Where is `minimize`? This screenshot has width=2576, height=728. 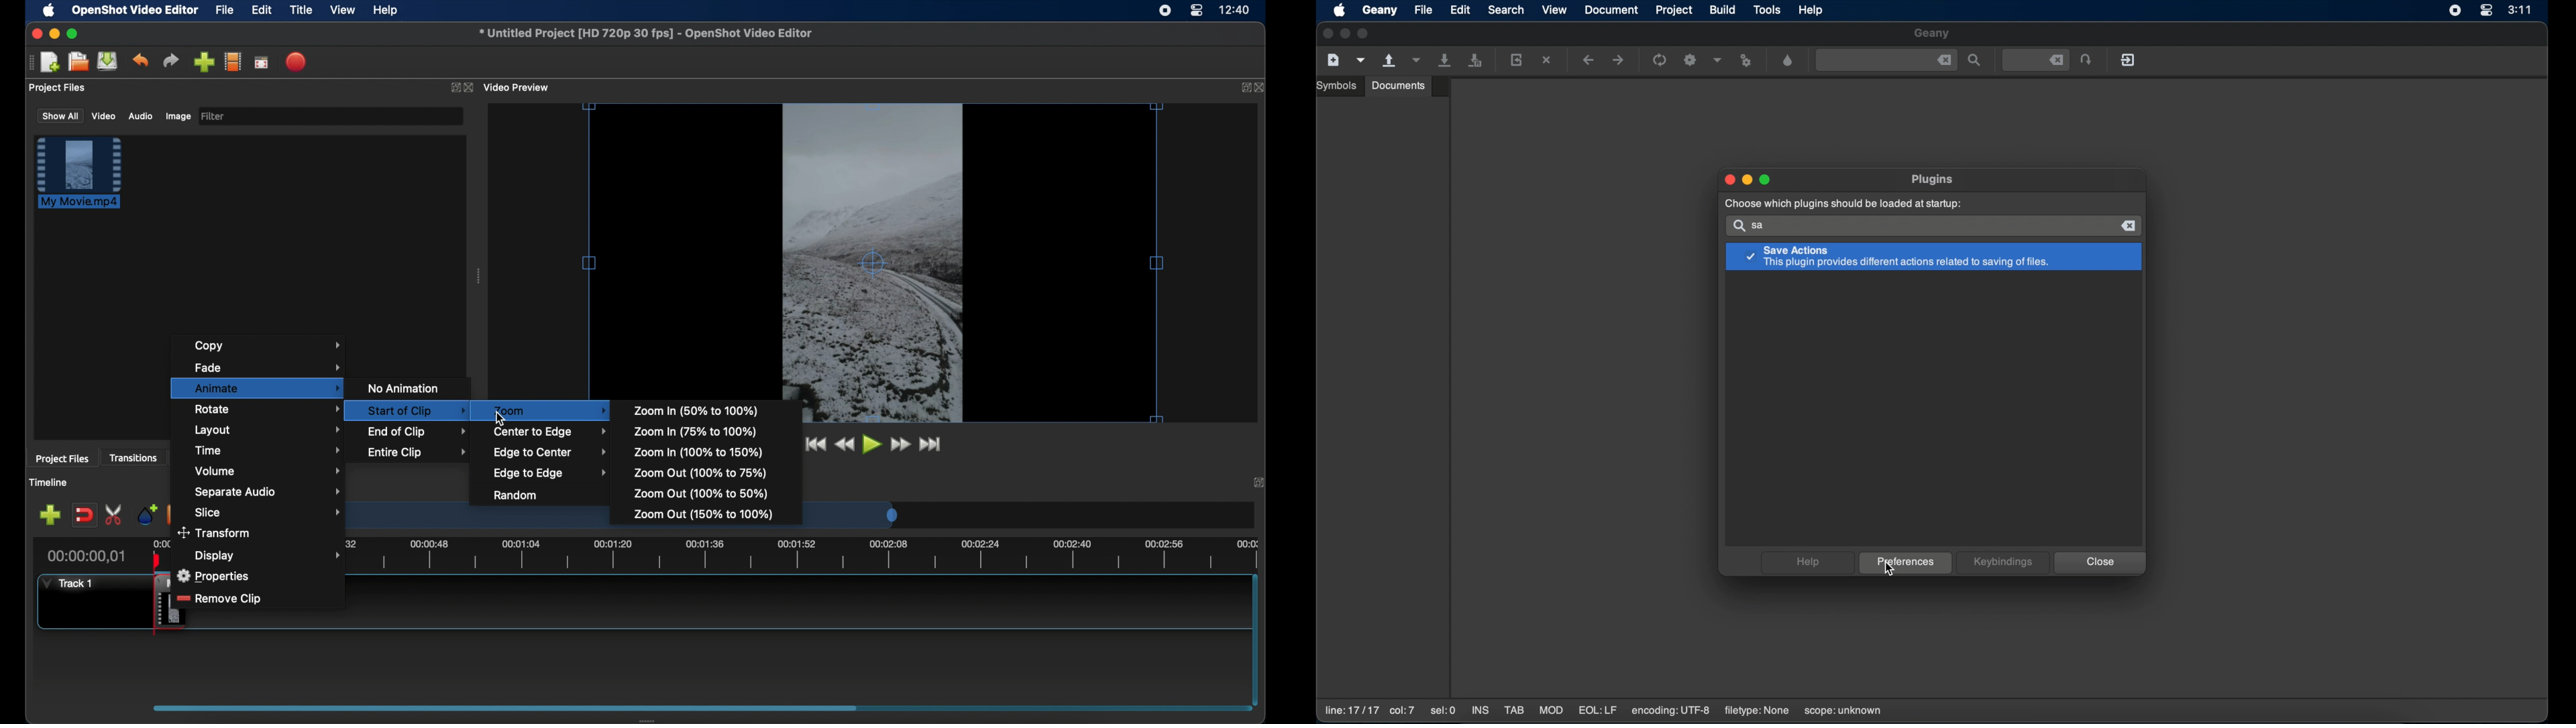
minimize is located at coordinates (1748, 180).